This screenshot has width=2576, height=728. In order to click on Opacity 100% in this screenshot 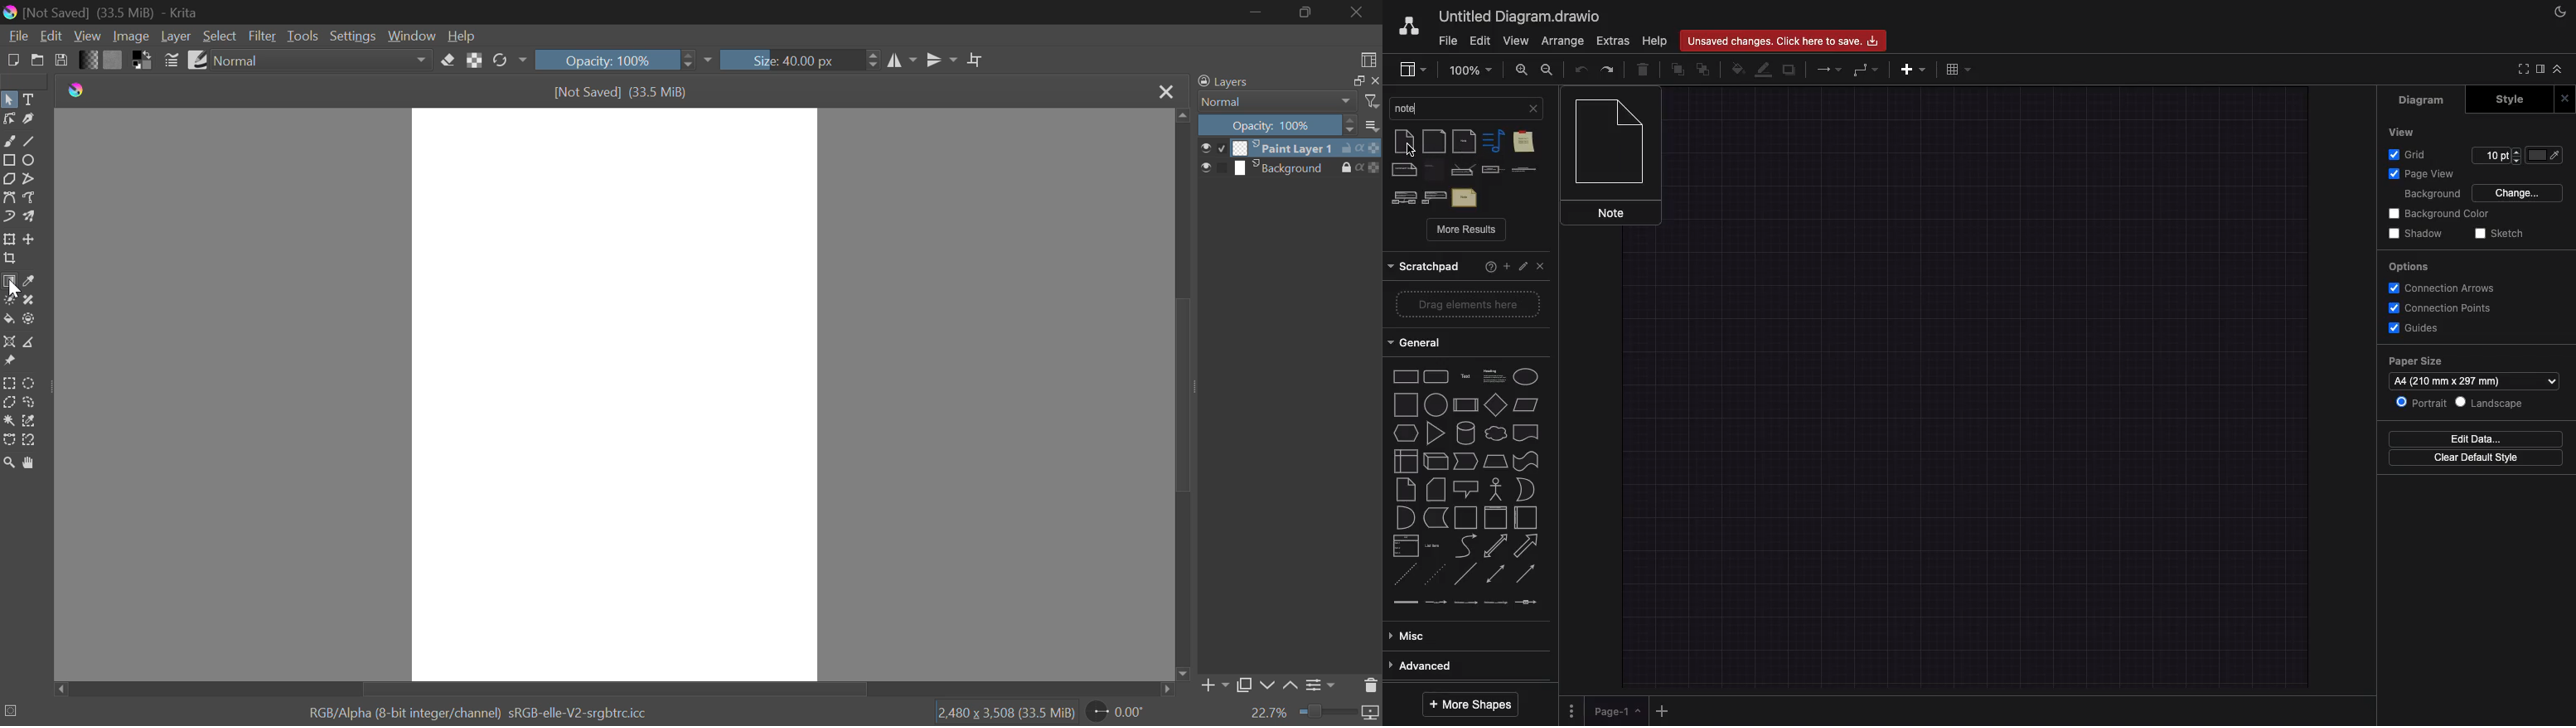, I will do `click(1276, 125)`.